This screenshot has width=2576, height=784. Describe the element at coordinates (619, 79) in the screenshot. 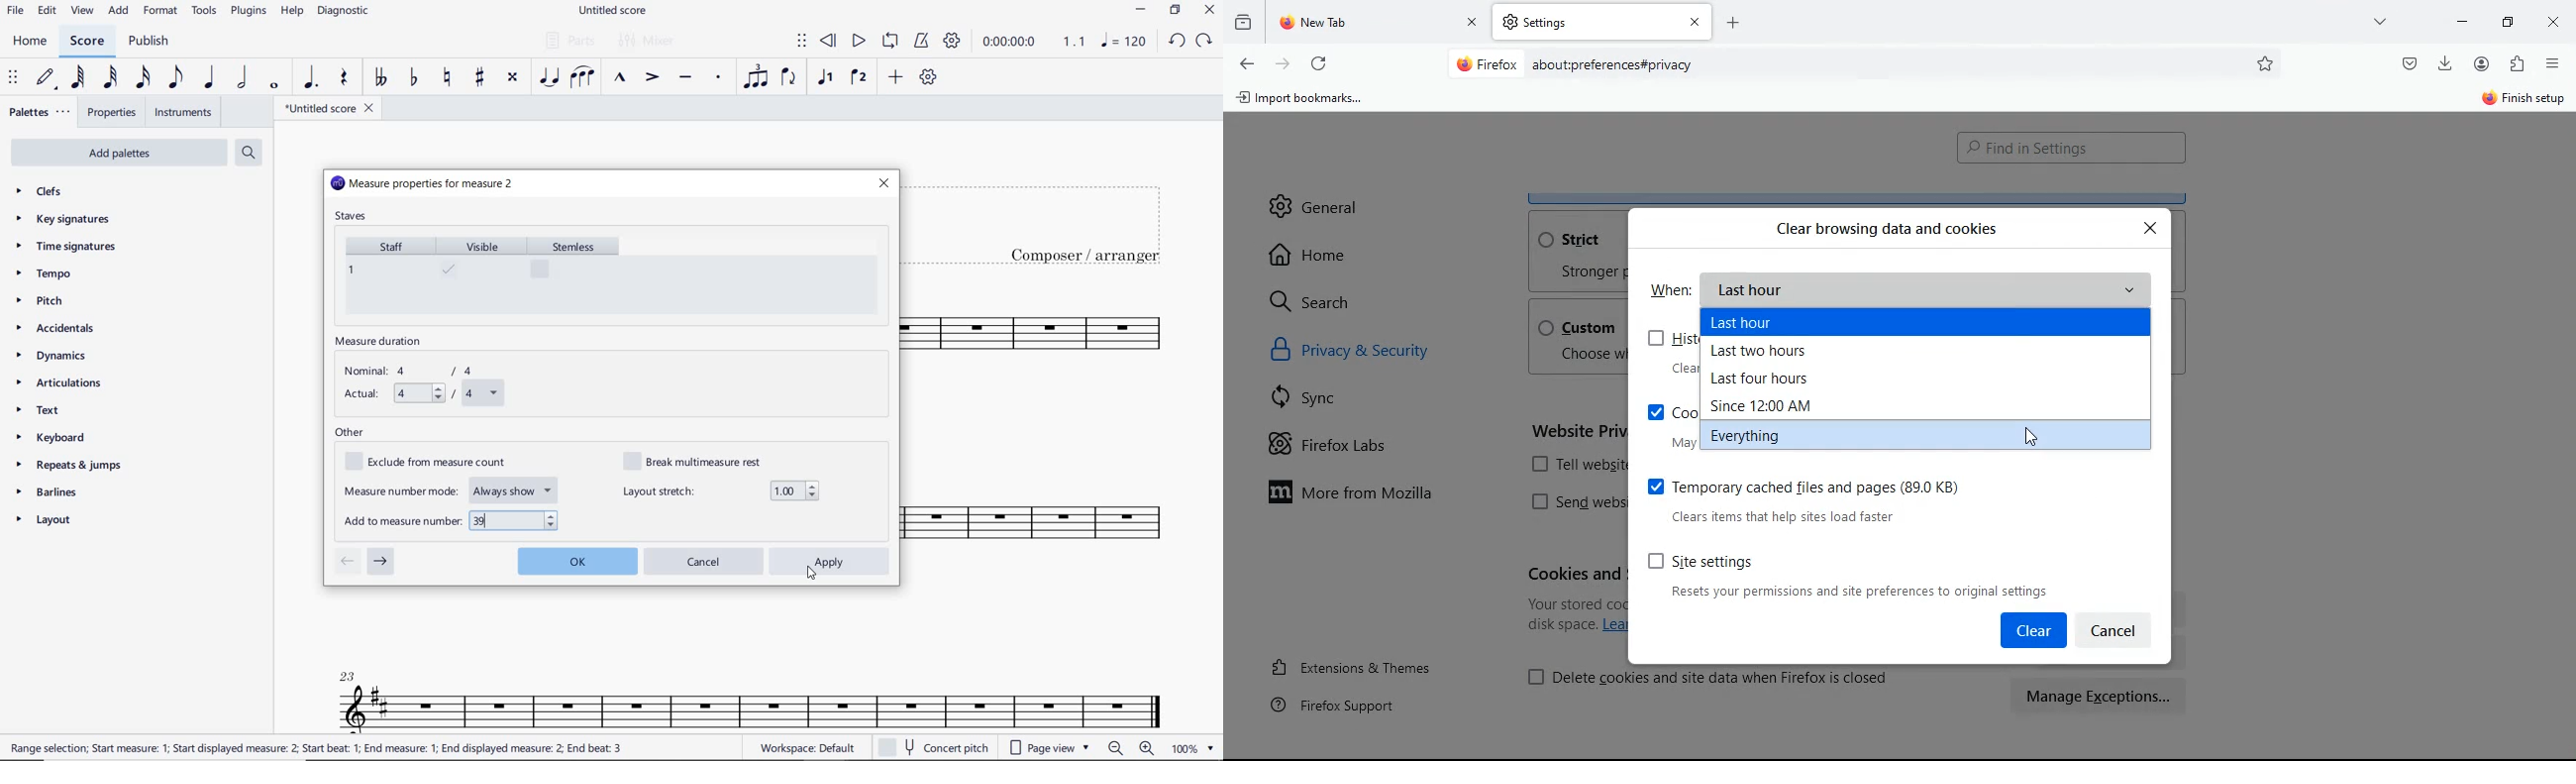

I see `MARCATO` at that location.